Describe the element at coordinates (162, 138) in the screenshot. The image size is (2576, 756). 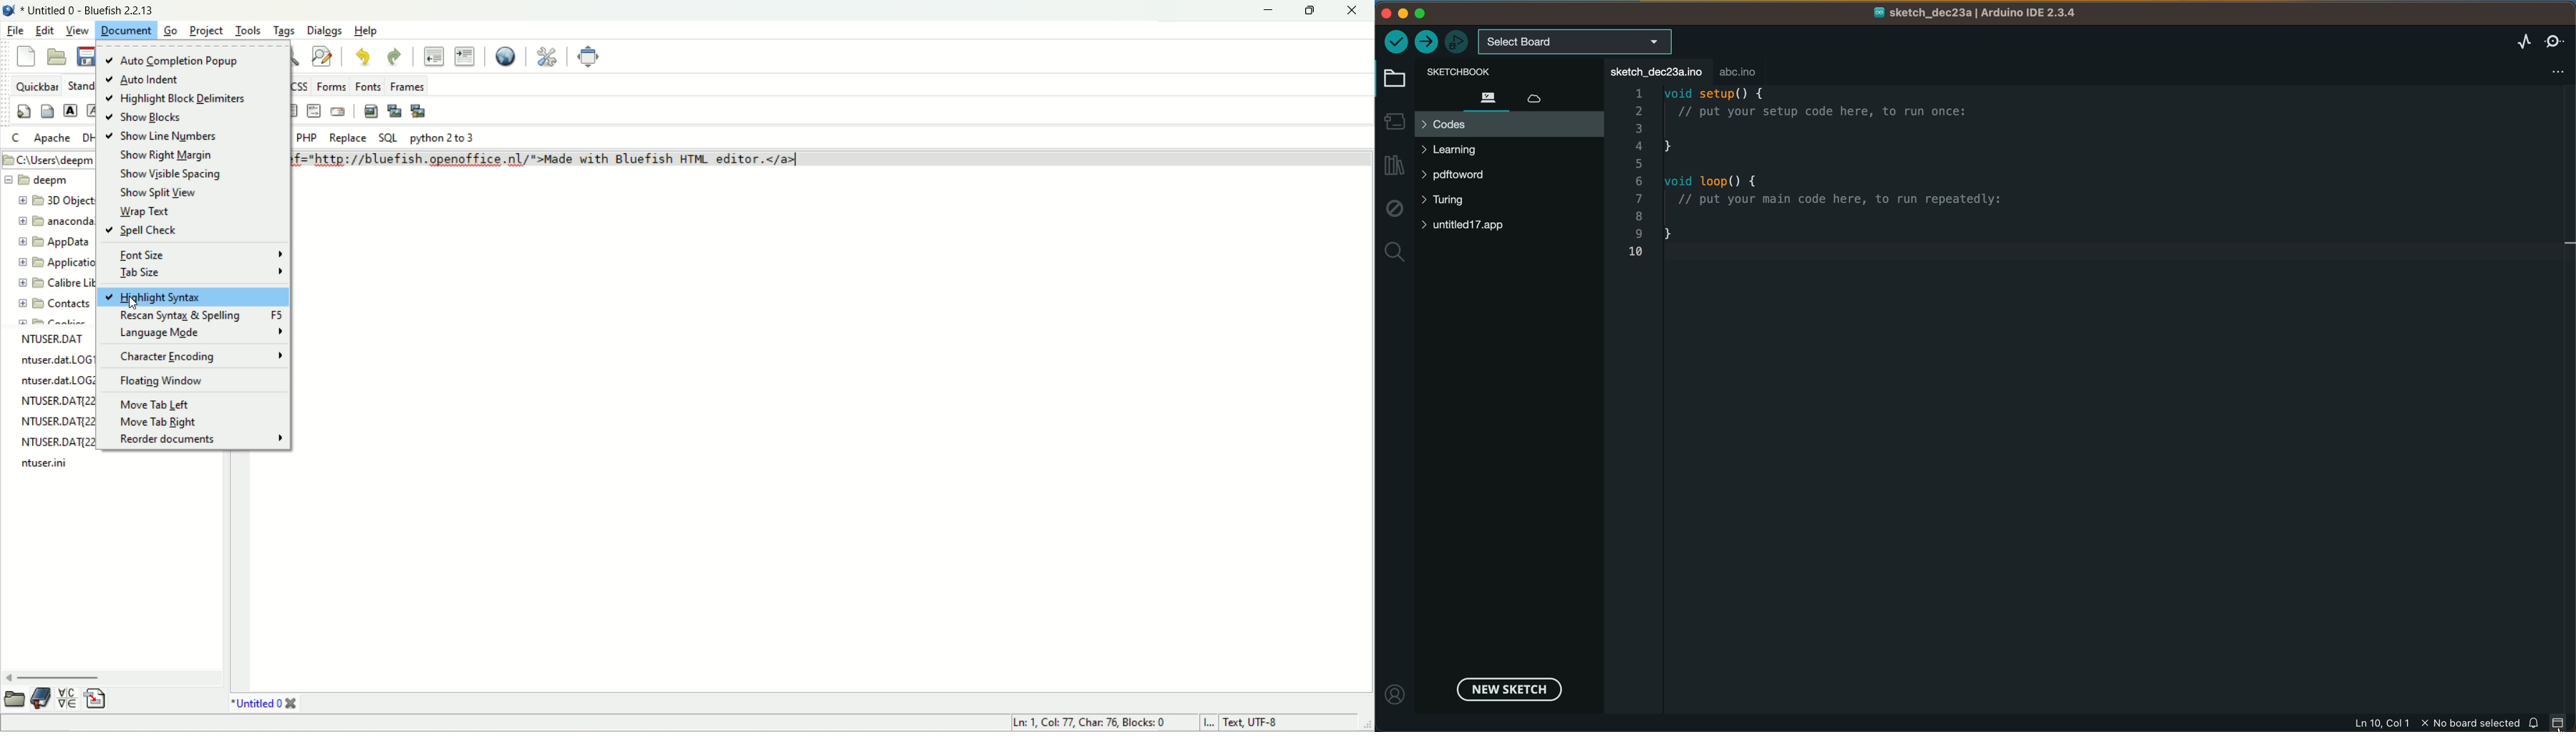
I see `show line numbers` at that location.